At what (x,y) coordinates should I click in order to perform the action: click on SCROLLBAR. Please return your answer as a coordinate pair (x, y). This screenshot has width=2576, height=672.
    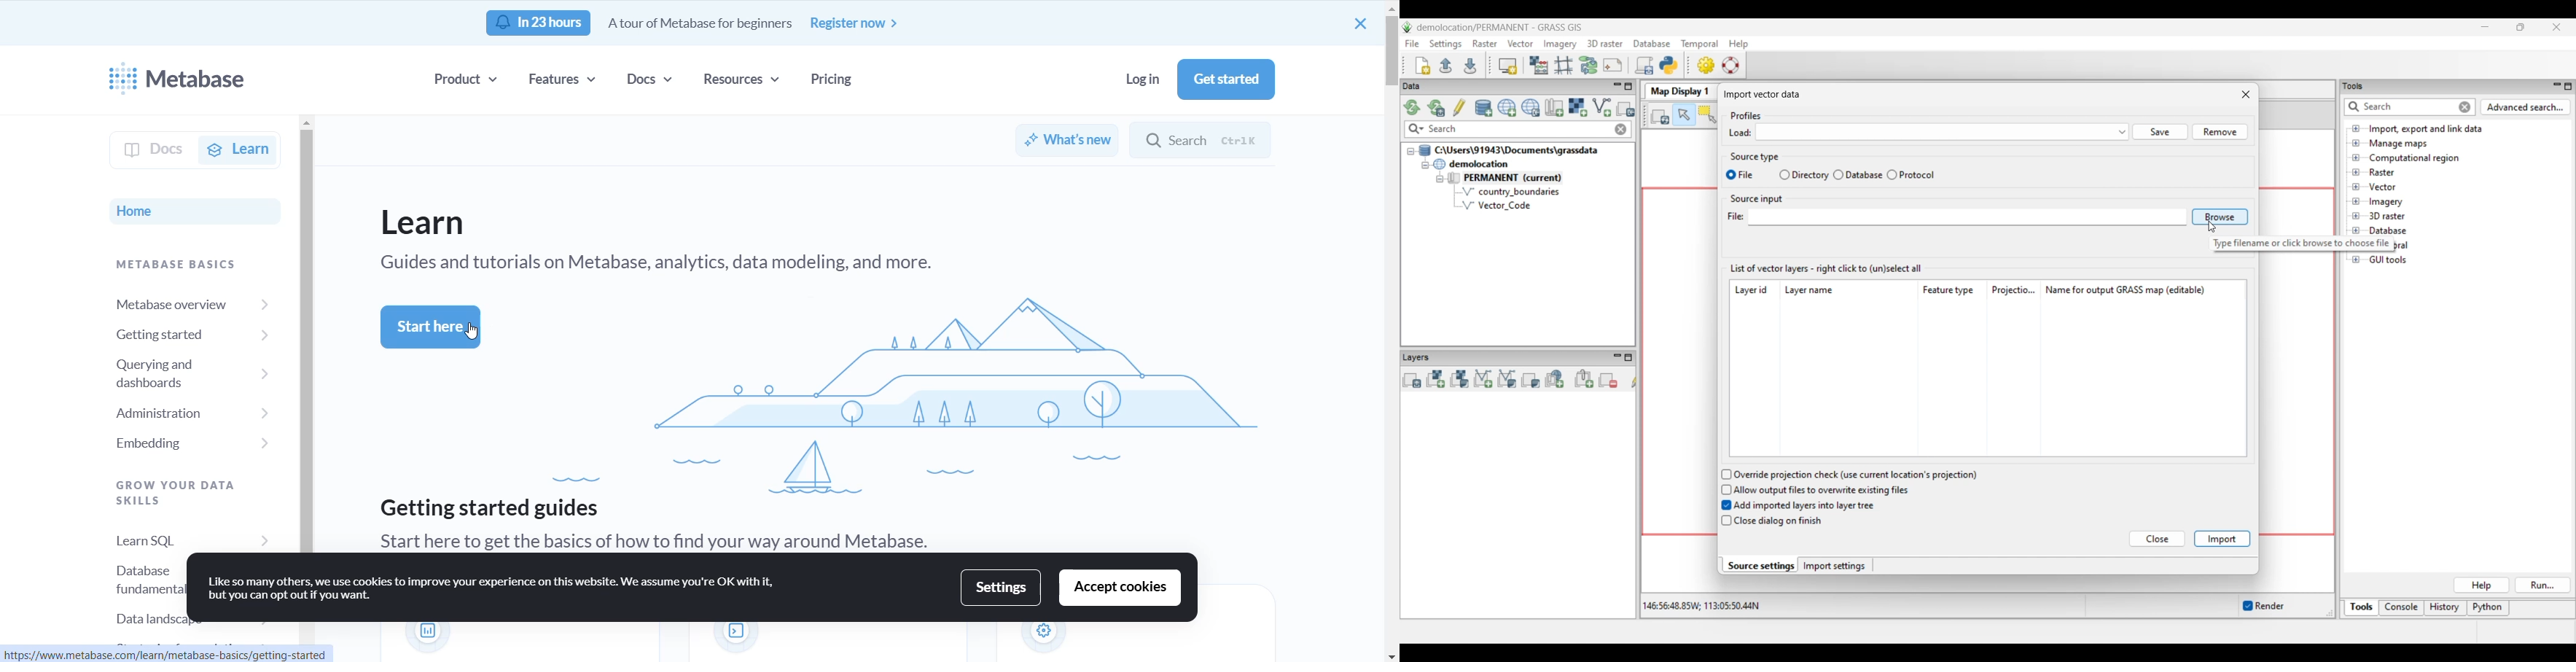
    Looking at the image, I should click on (303, 341).